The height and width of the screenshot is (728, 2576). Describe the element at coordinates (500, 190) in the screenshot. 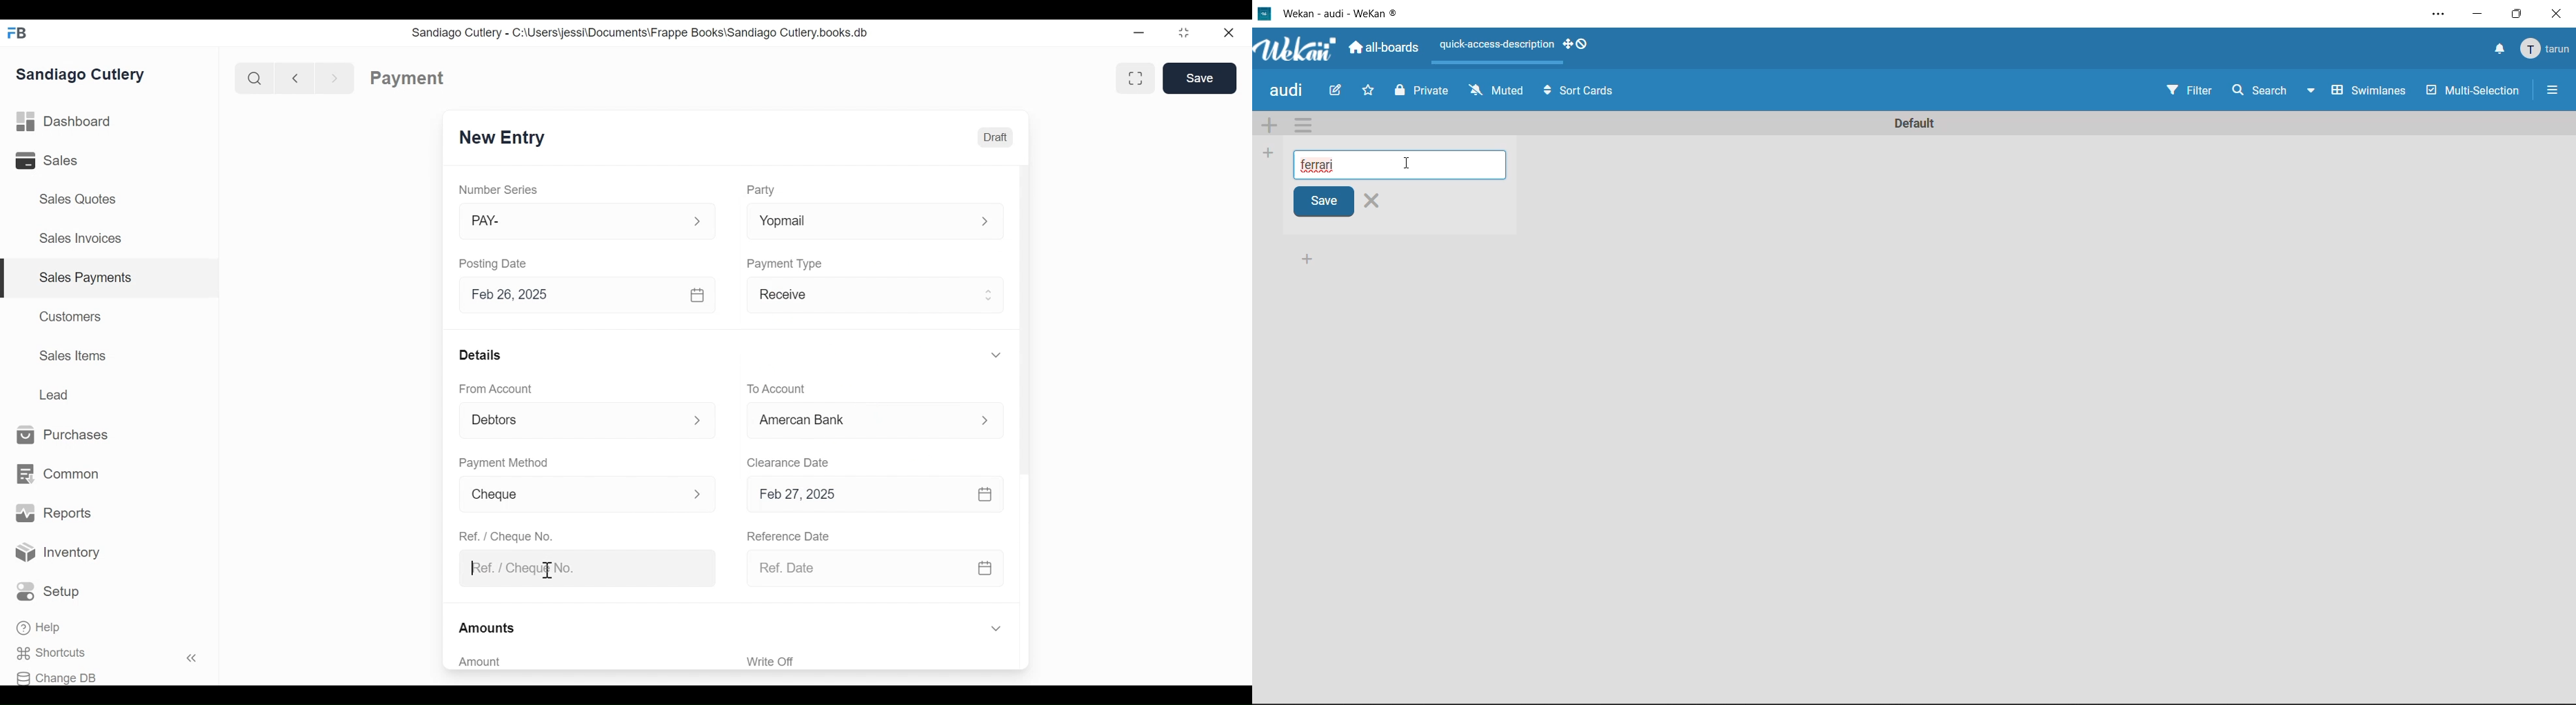

I see `Number Series` at that location.